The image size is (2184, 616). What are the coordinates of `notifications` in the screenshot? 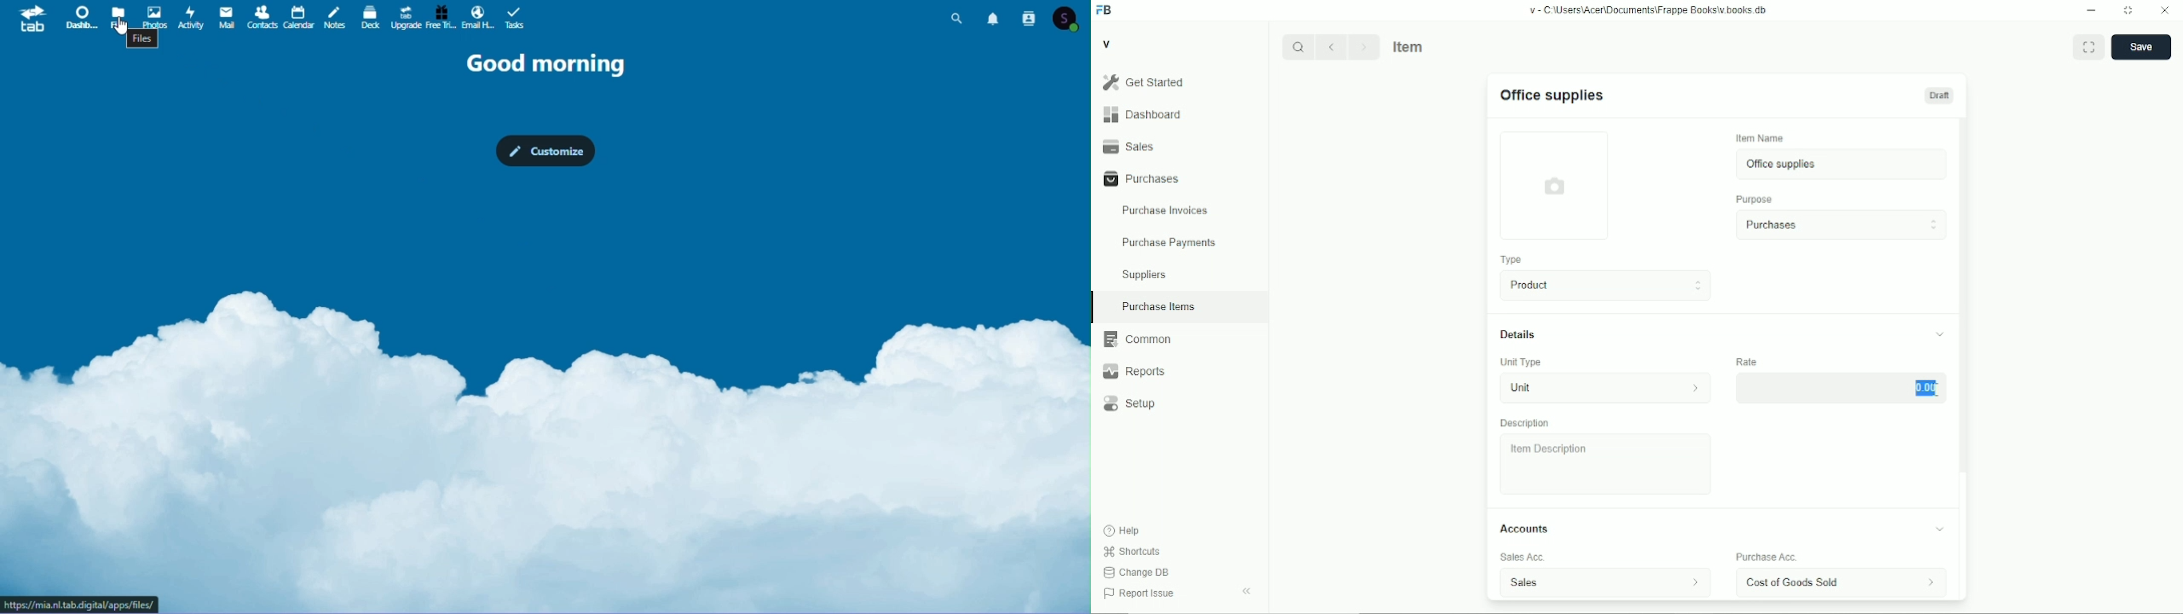 It's located at (994, 19).